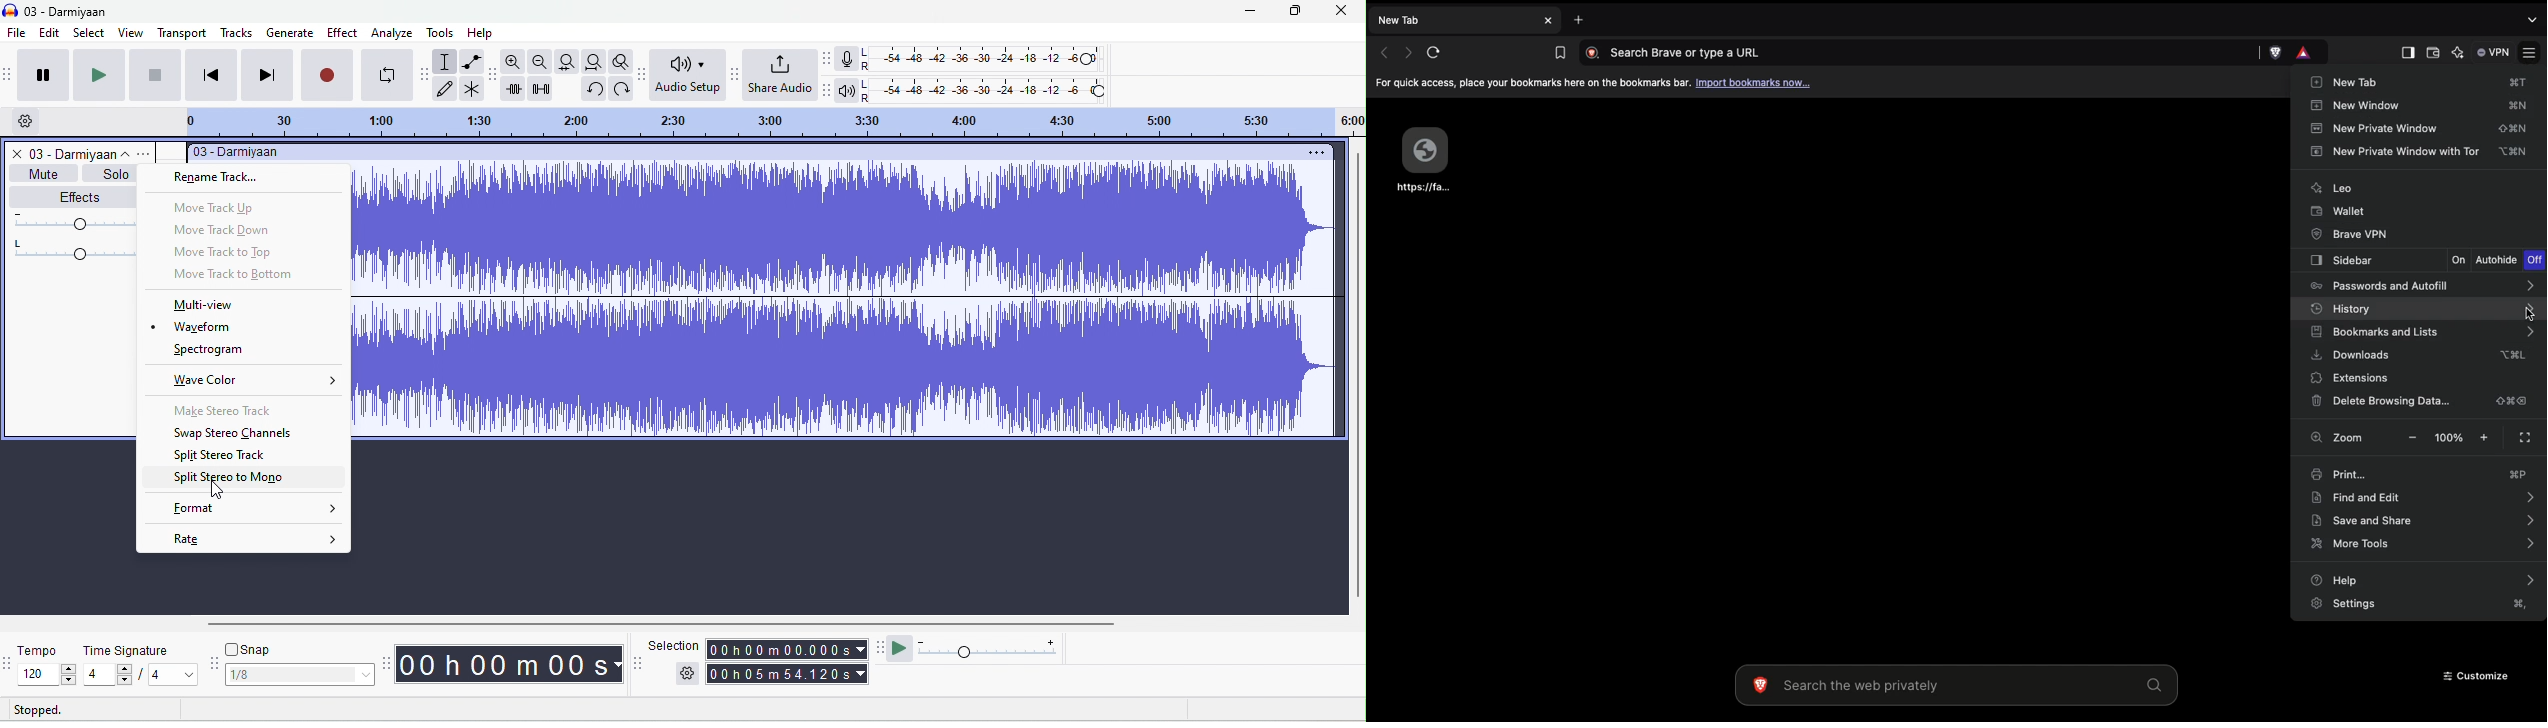  What do you see at coordinates (38, 650) in the screenshot?
I see `tempo` at bounding box center [38, 650].